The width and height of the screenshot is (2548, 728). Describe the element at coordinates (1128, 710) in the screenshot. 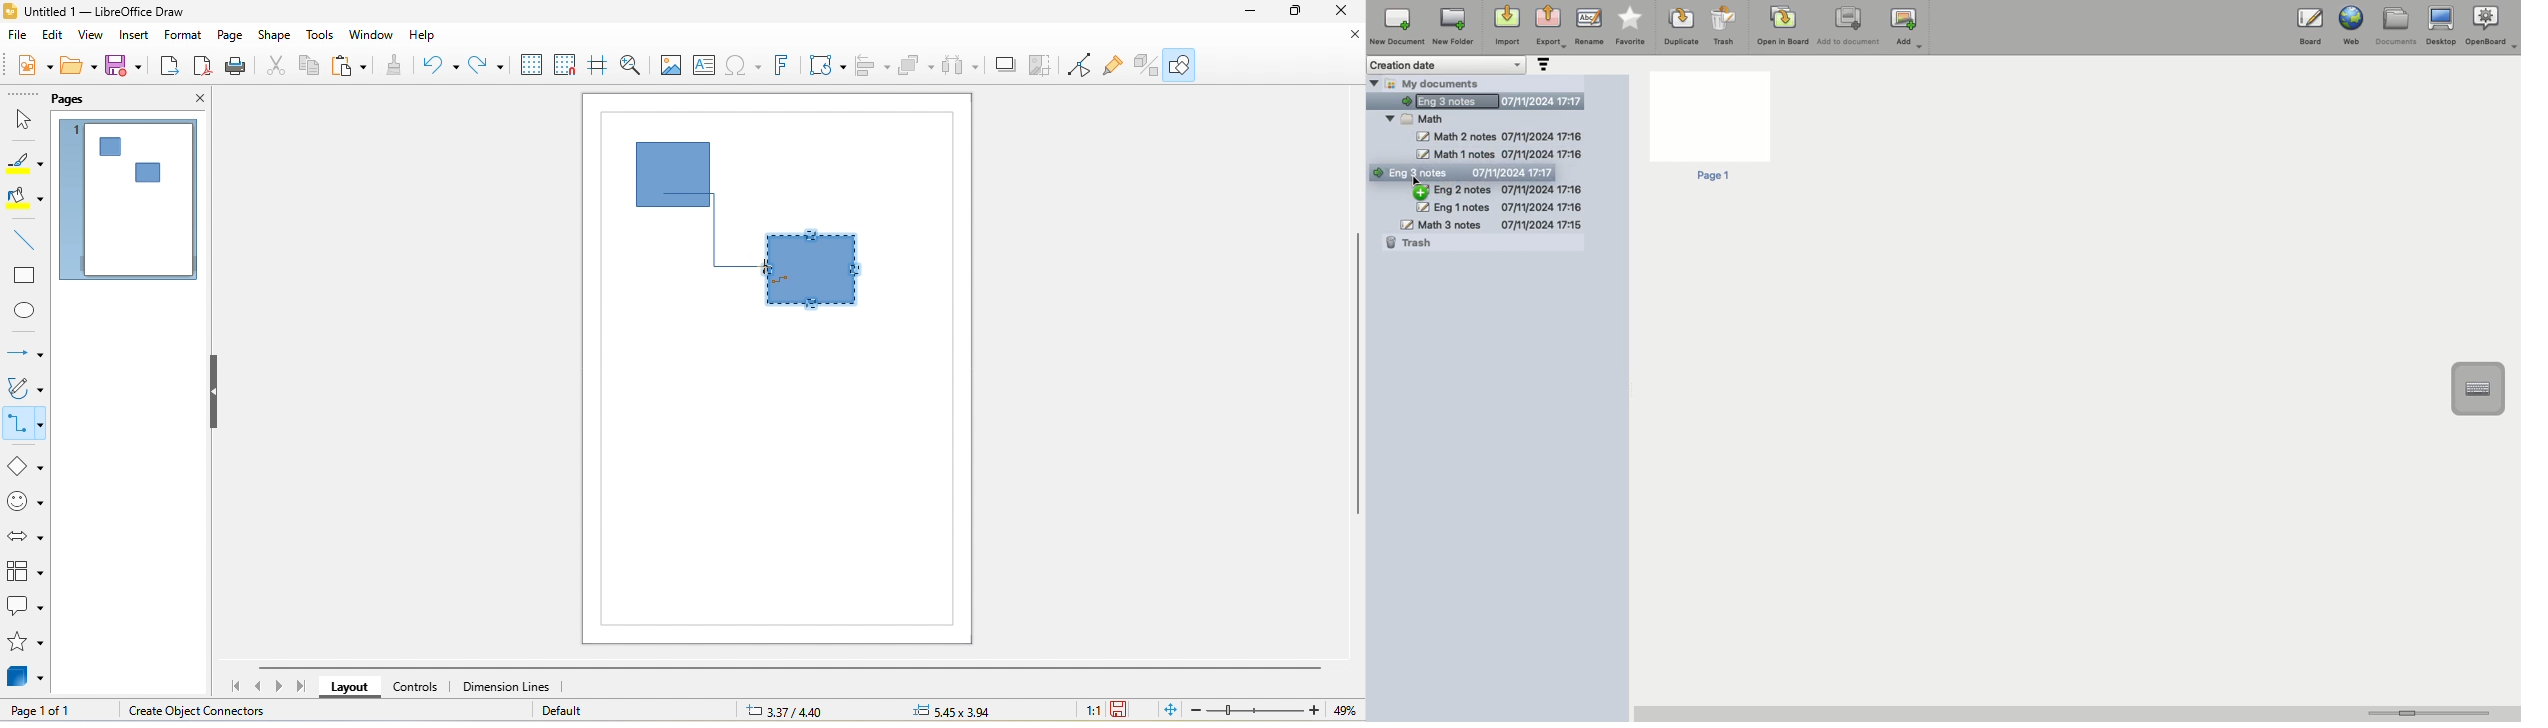

I see `the document has not been modified since the last save` at that location.